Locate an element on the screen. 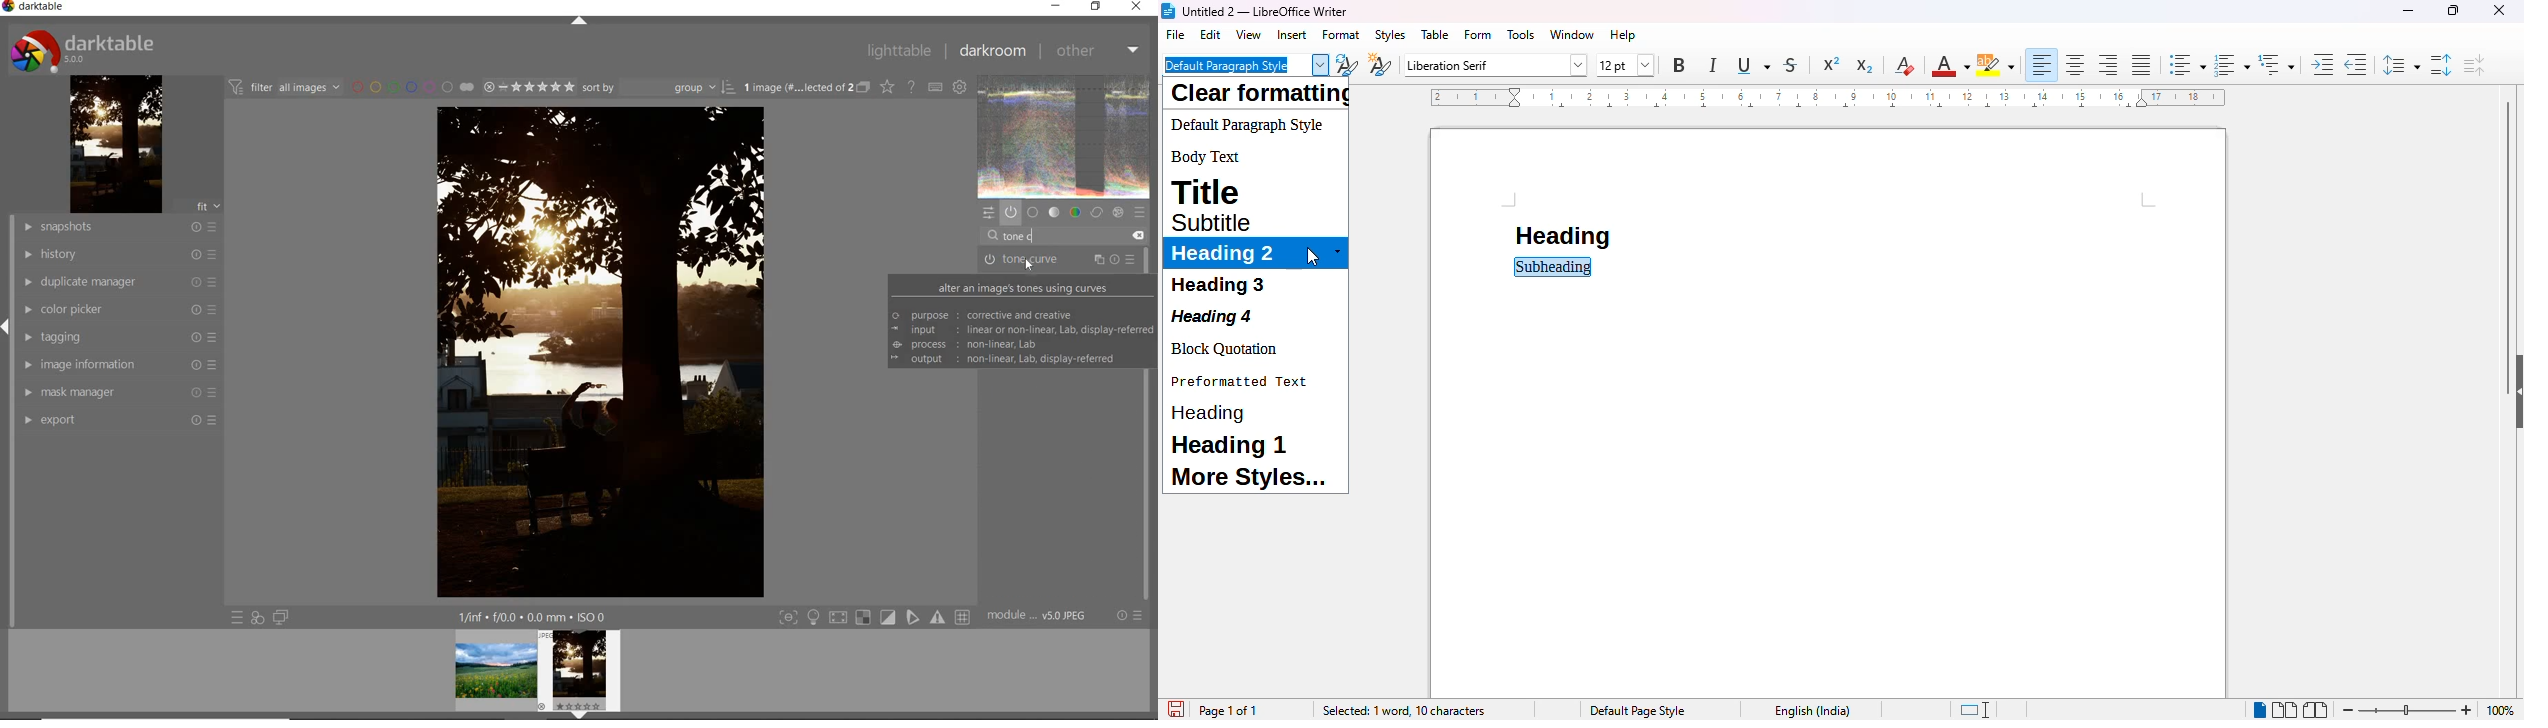 This screenshot has height=728, width=2548. page 1 of 1 is located at coordinates (1228, 710).